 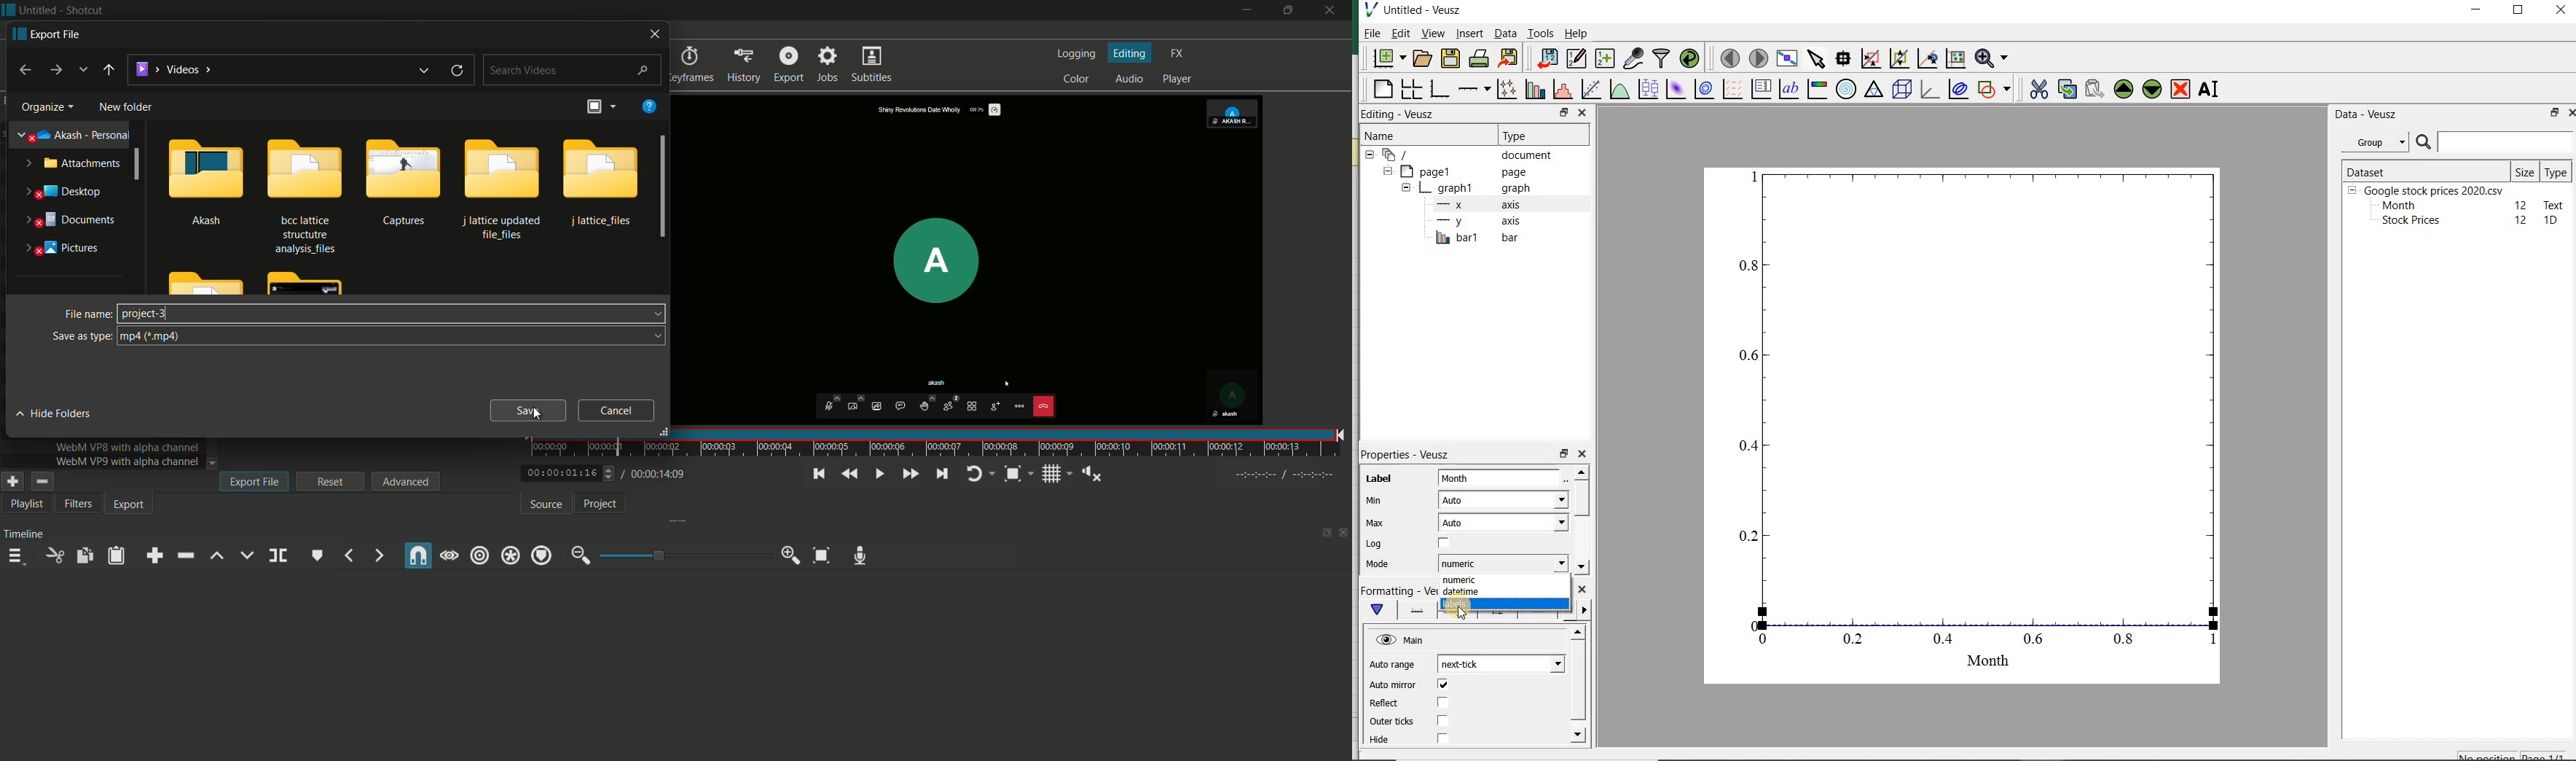 What do you see at coordinates (377, 555) in the screenshot?
I see `next marker` at bounding box center [377, 555].